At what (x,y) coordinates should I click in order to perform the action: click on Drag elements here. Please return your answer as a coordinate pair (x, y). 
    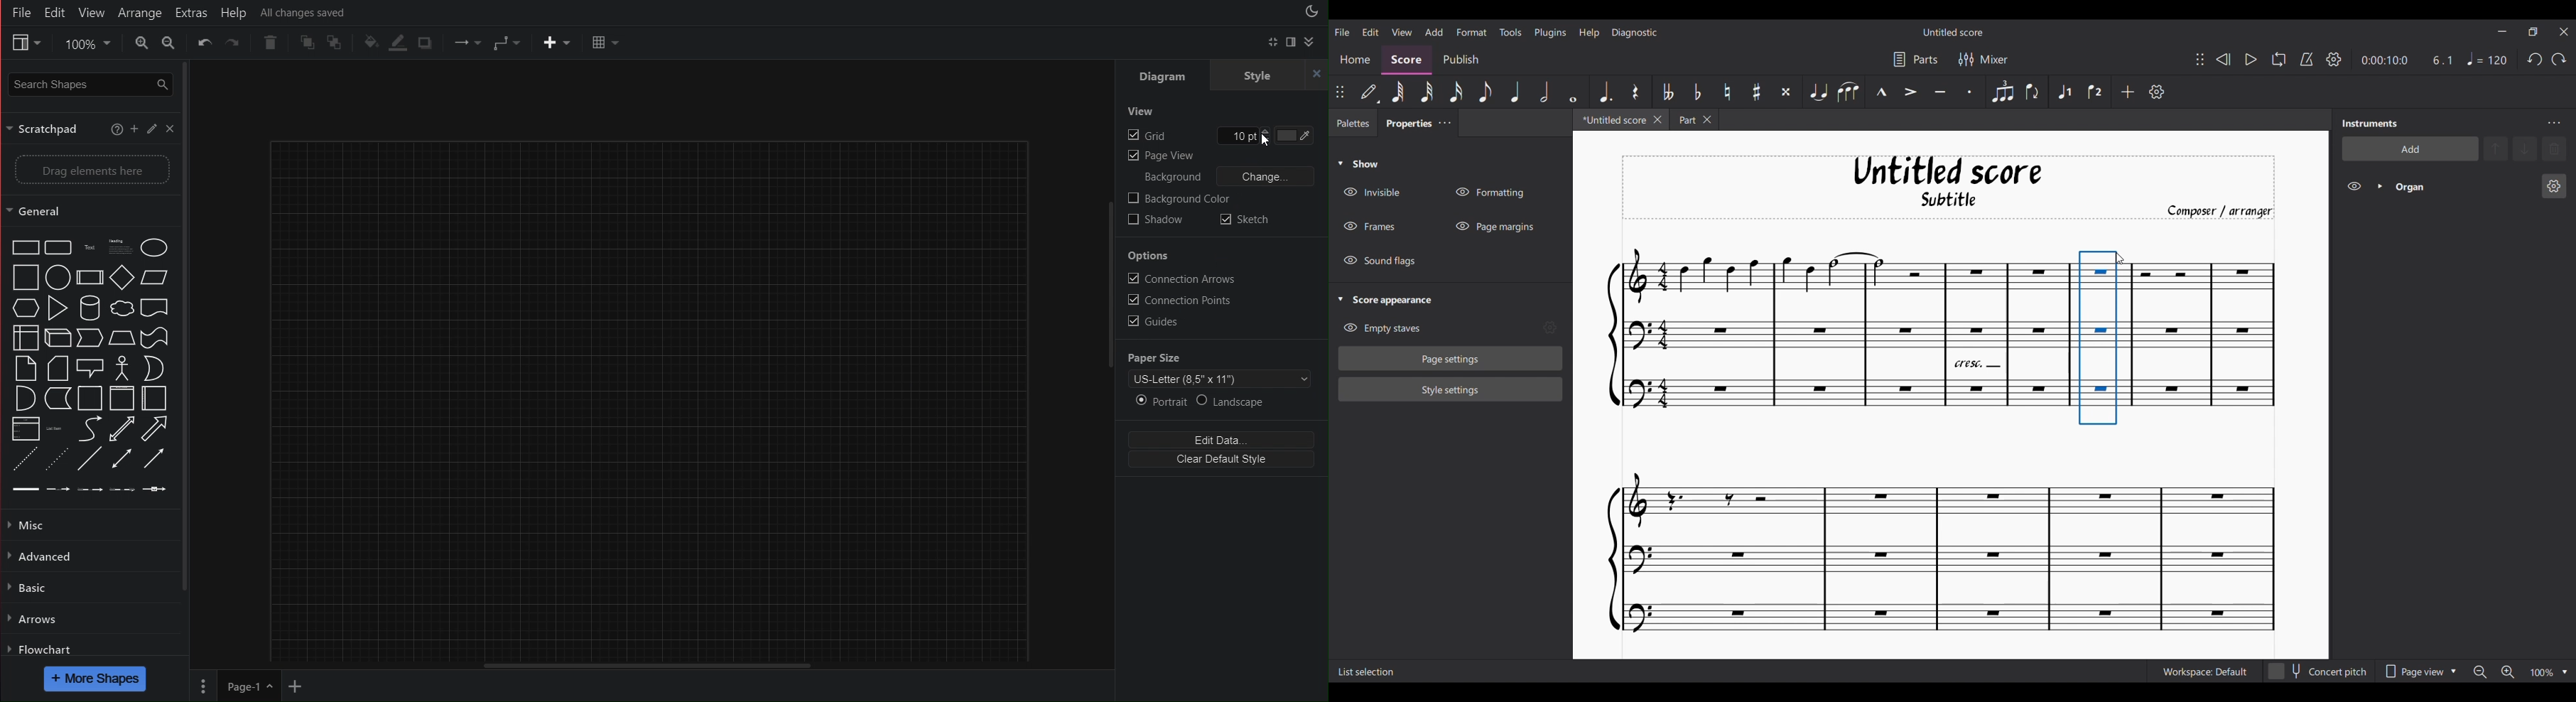
    Looking at the image, I should click on (89, 170).